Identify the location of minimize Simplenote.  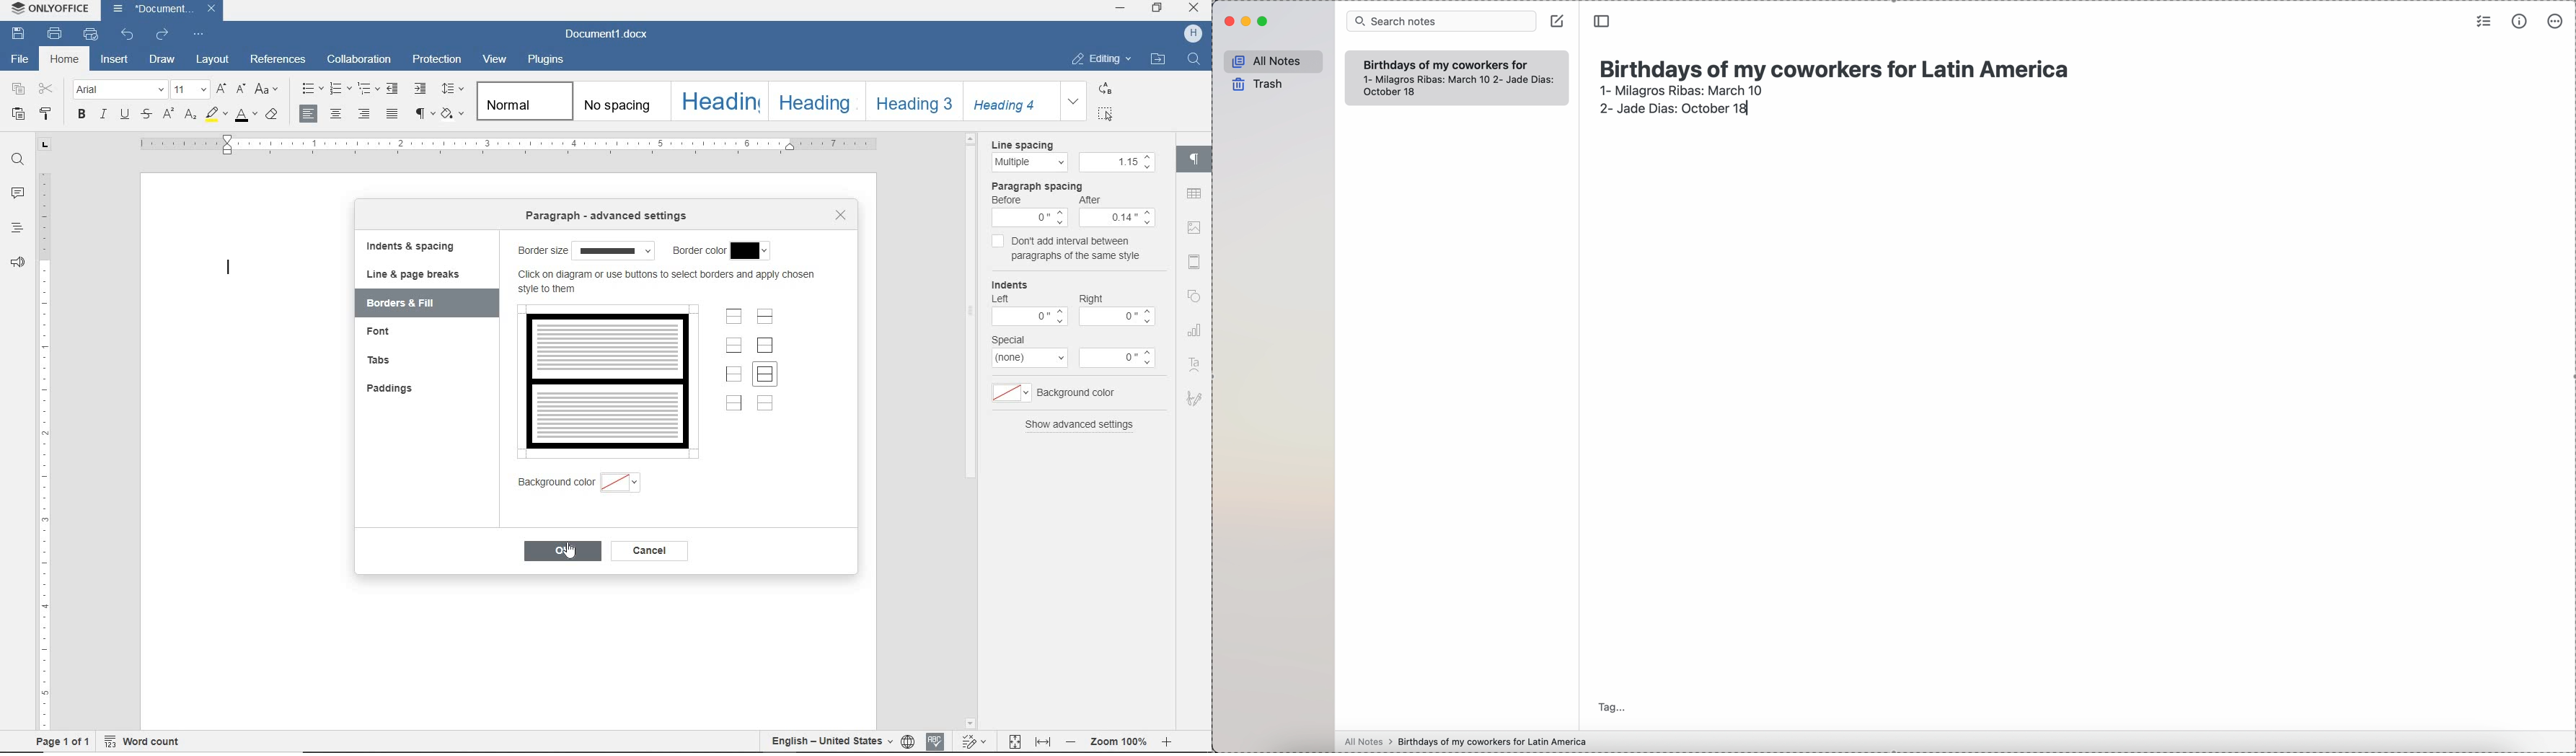
(1249, 22).